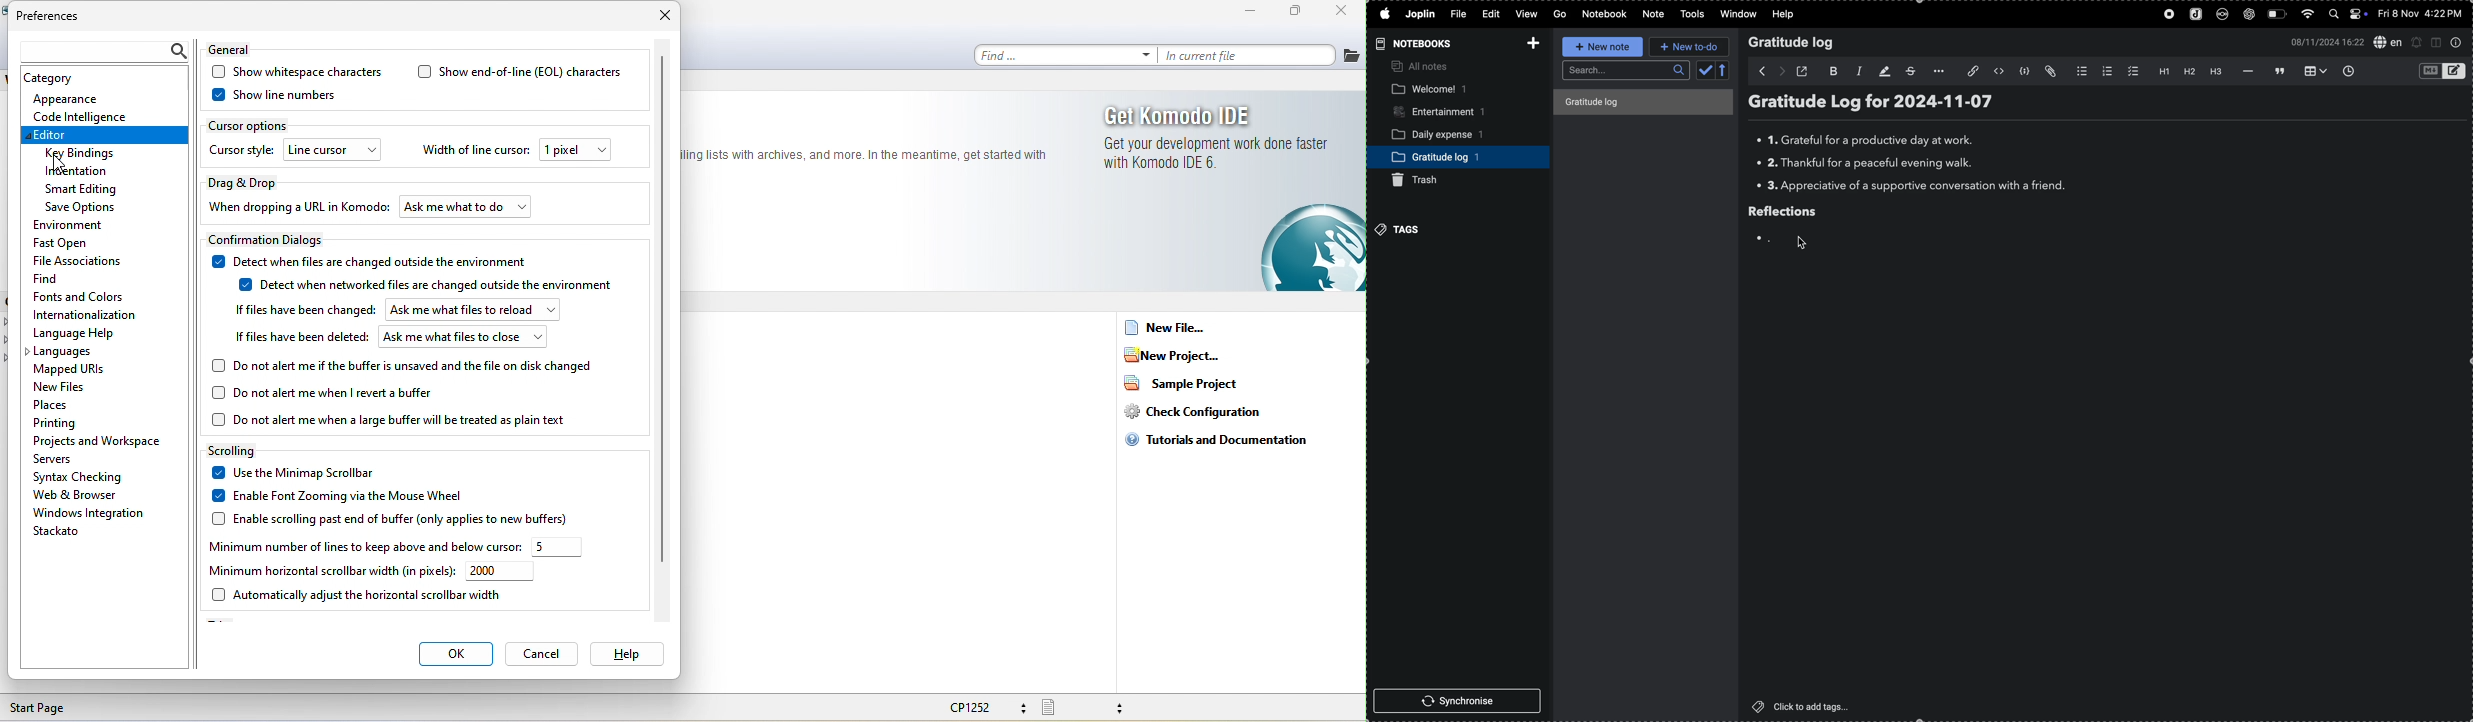 This screenshot has height=728, width=2492. What do you see at coordinates (2305, 14) in the screenshot?
I see `wifi` at bounding box center [2305, 14].